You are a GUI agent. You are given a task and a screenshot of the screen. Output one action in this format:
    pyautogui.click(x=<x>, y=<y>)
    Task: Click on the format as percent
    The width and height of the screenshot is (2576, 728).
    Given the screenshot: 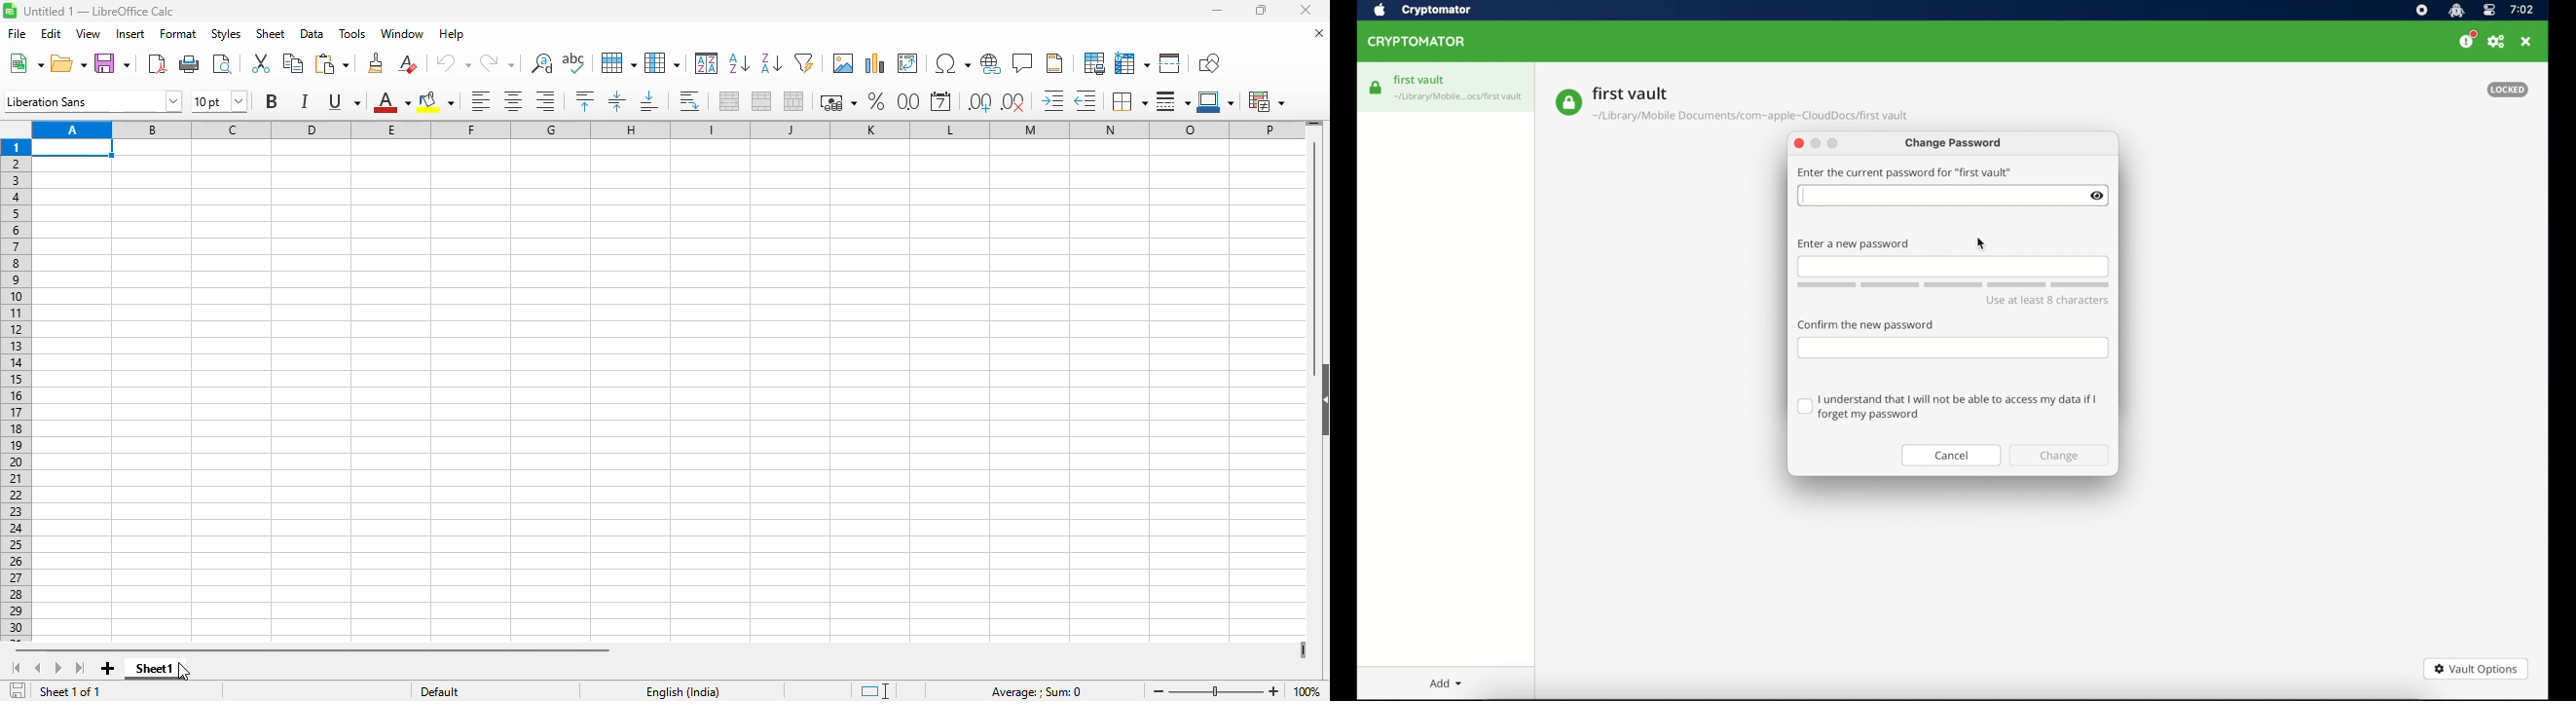 What is the action you would take?
    pyautogui.click(x=877, y=99)
    